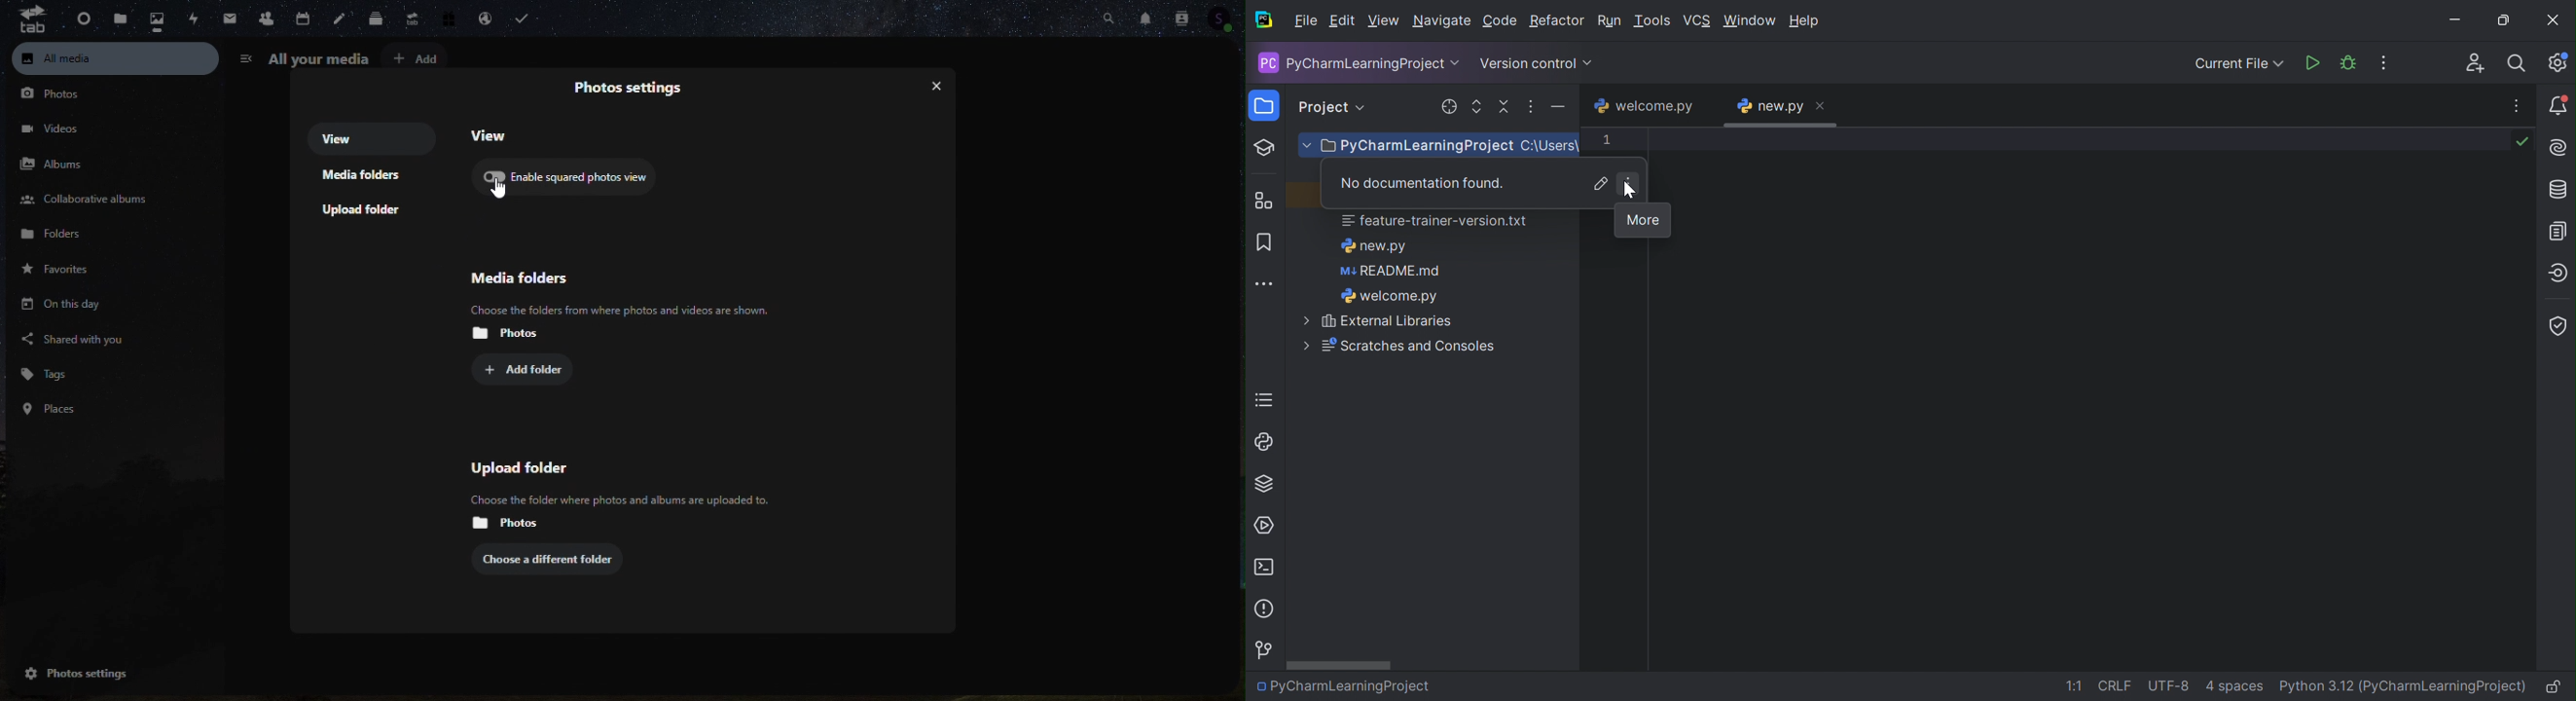  Describe the element at coordinates (159, 20) in the screenshot. I see `photo` at that location.